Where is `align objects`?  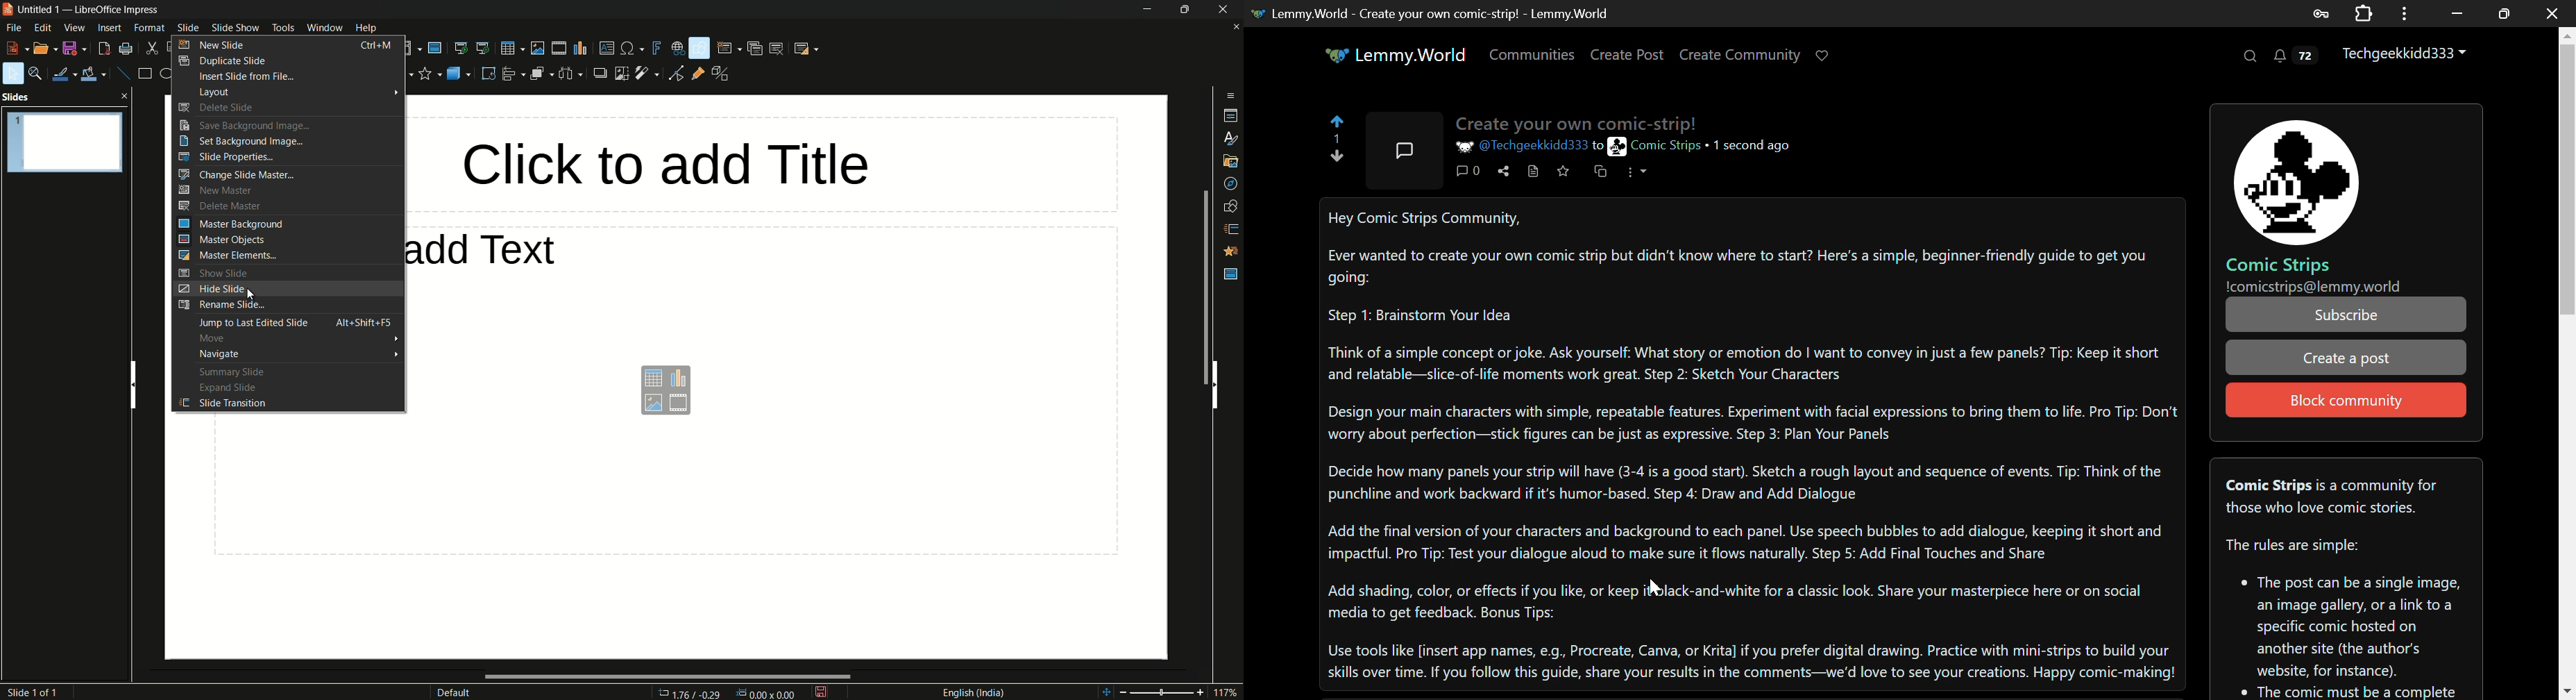
align objects is located at coordinates (514, 74).